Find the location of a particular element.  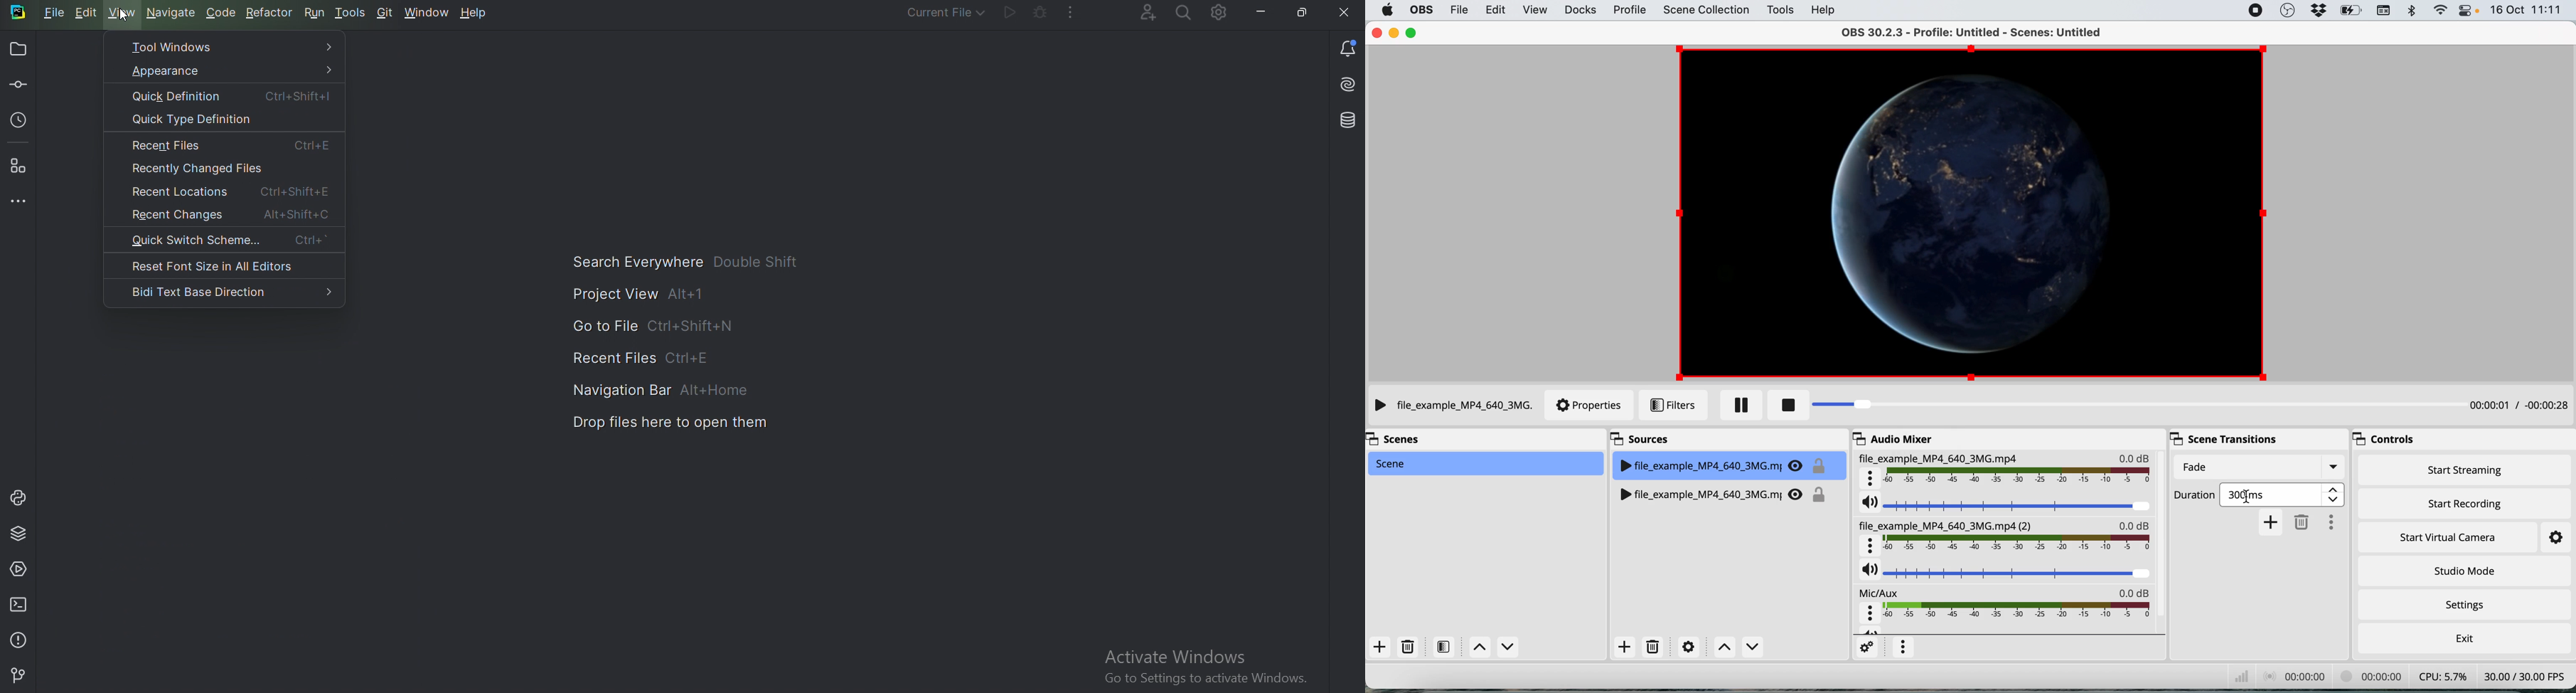

current source is located at coordinates (1975, 212).